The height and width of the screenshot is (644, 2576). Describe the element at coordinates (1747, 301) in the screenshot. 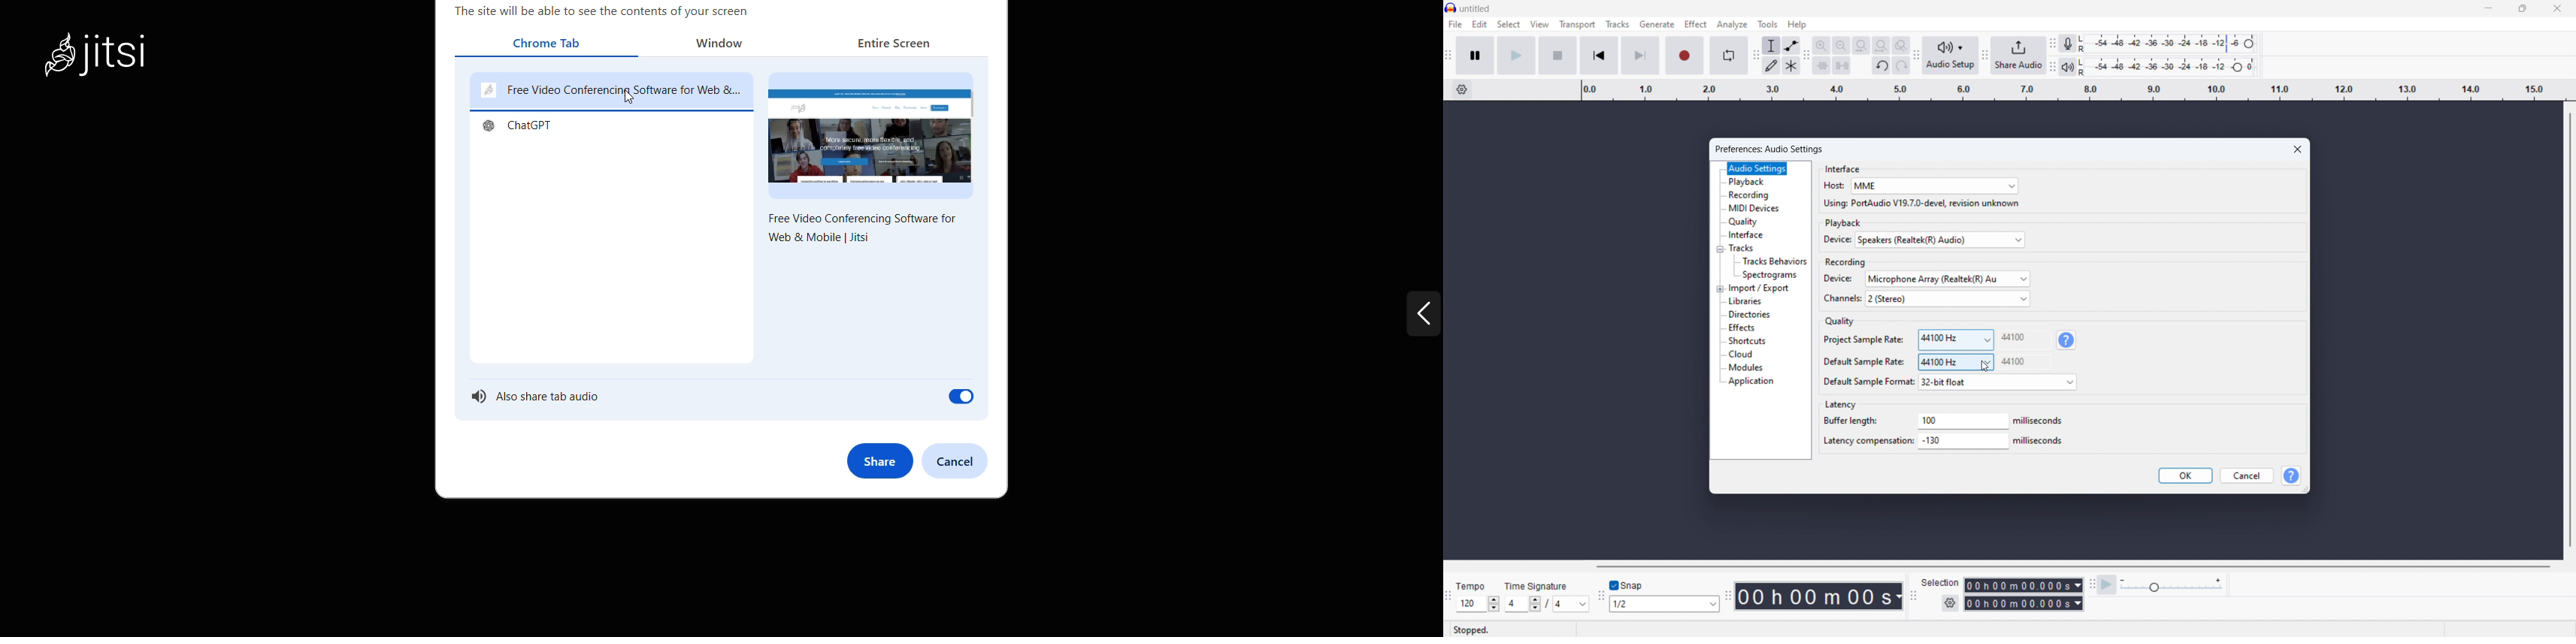

I see `libraries` at that location.